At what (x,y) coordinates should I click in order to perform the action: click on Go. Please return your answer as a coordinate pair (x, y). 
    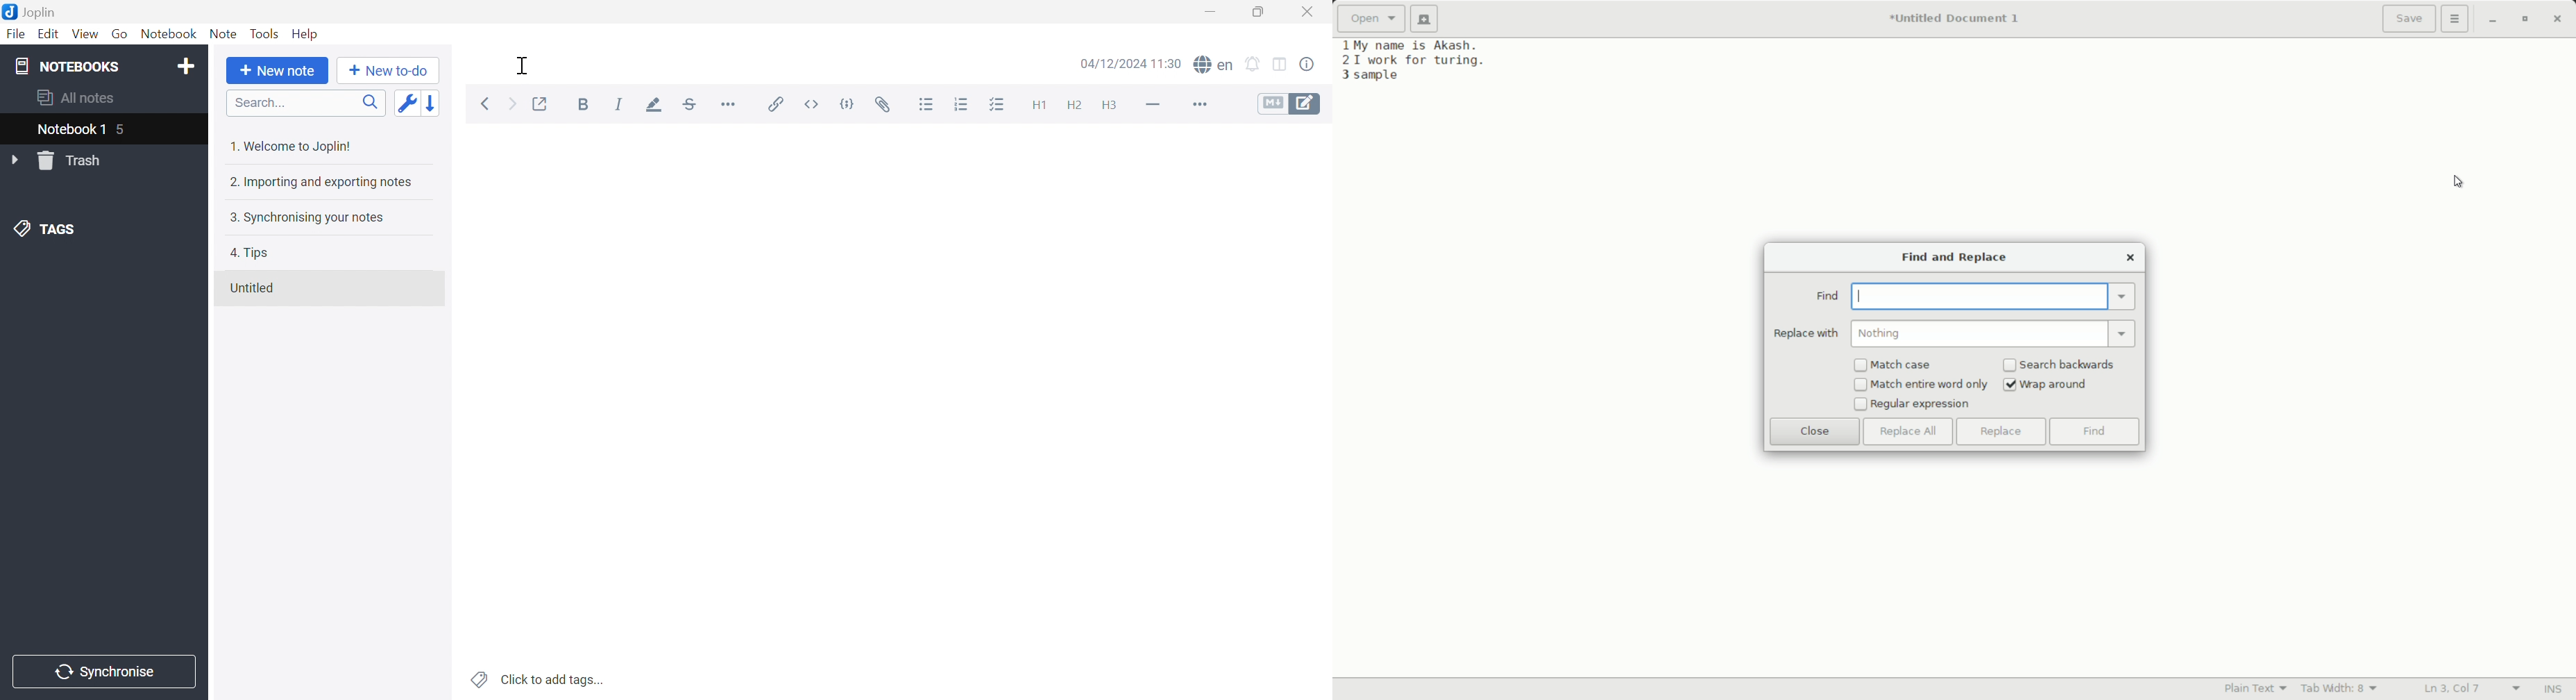
    Looking at the image, I should click on (121, 35).